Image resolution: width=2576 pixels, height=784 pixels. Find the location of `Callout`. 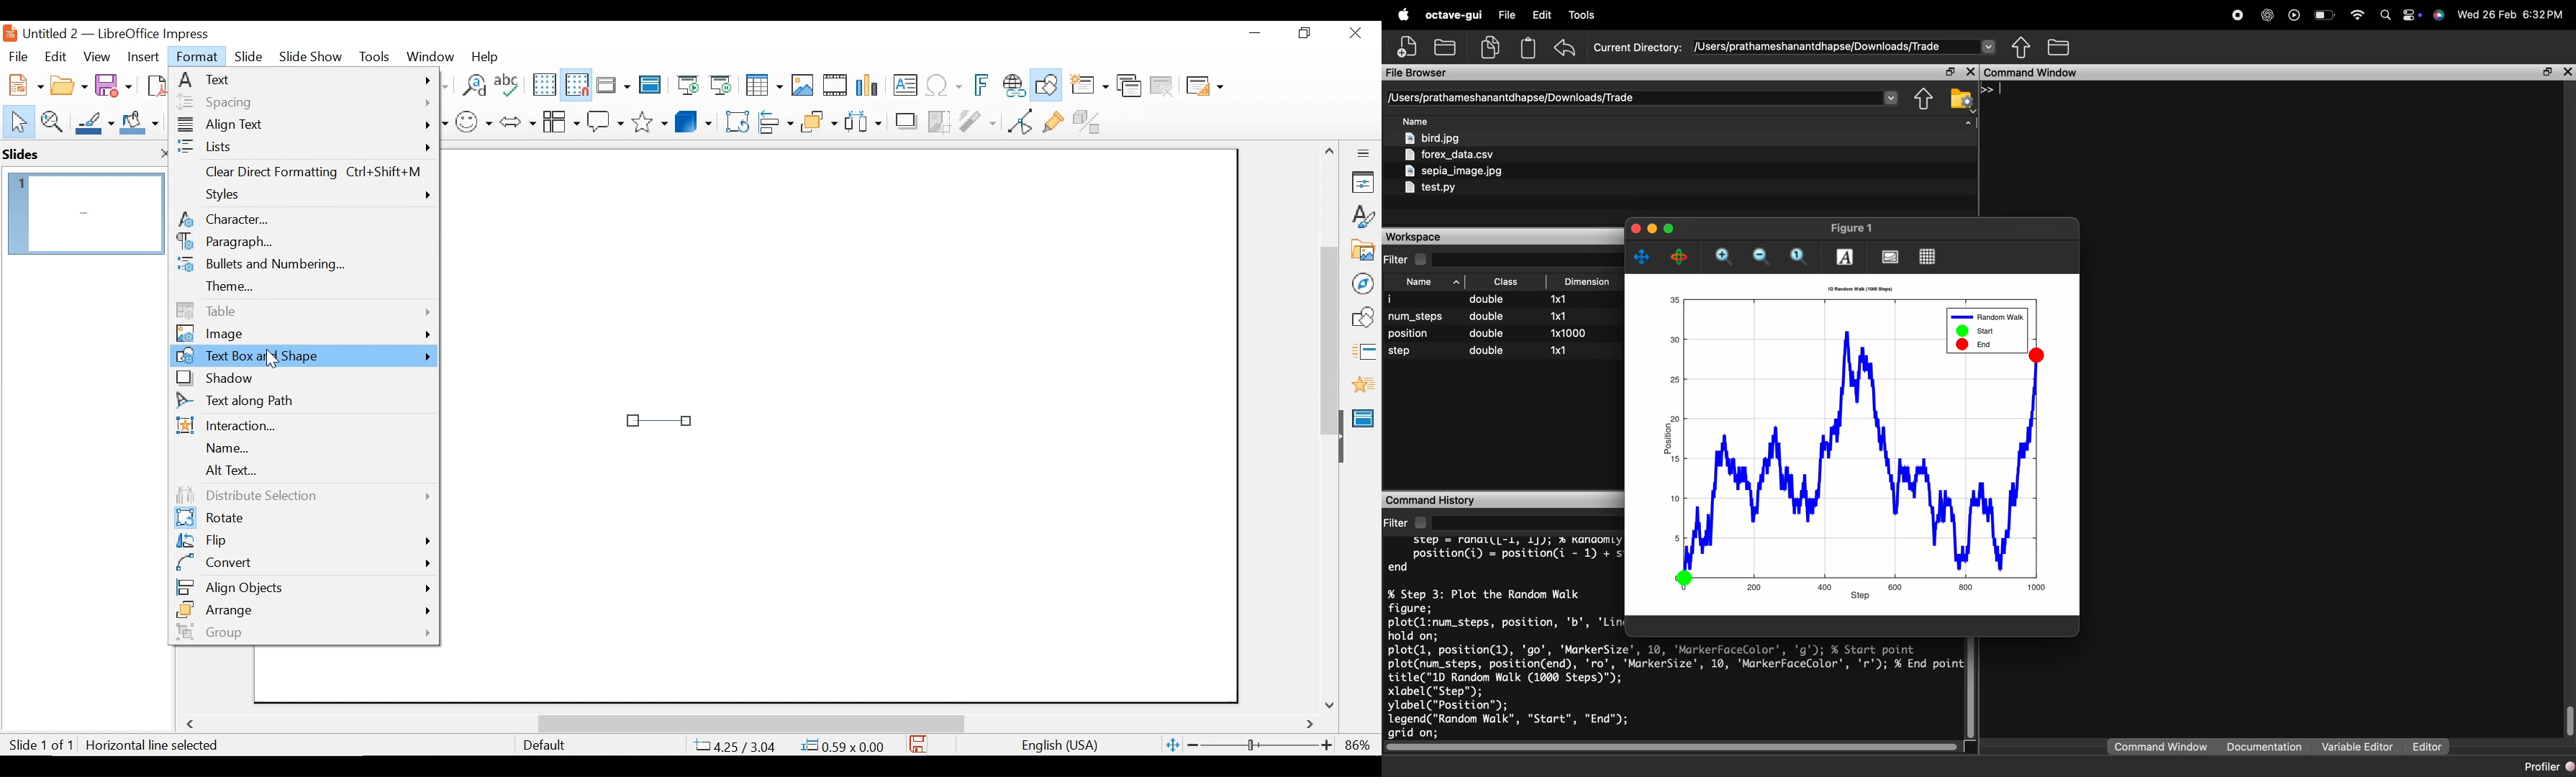

Callout is located at coordinates (605, 120).